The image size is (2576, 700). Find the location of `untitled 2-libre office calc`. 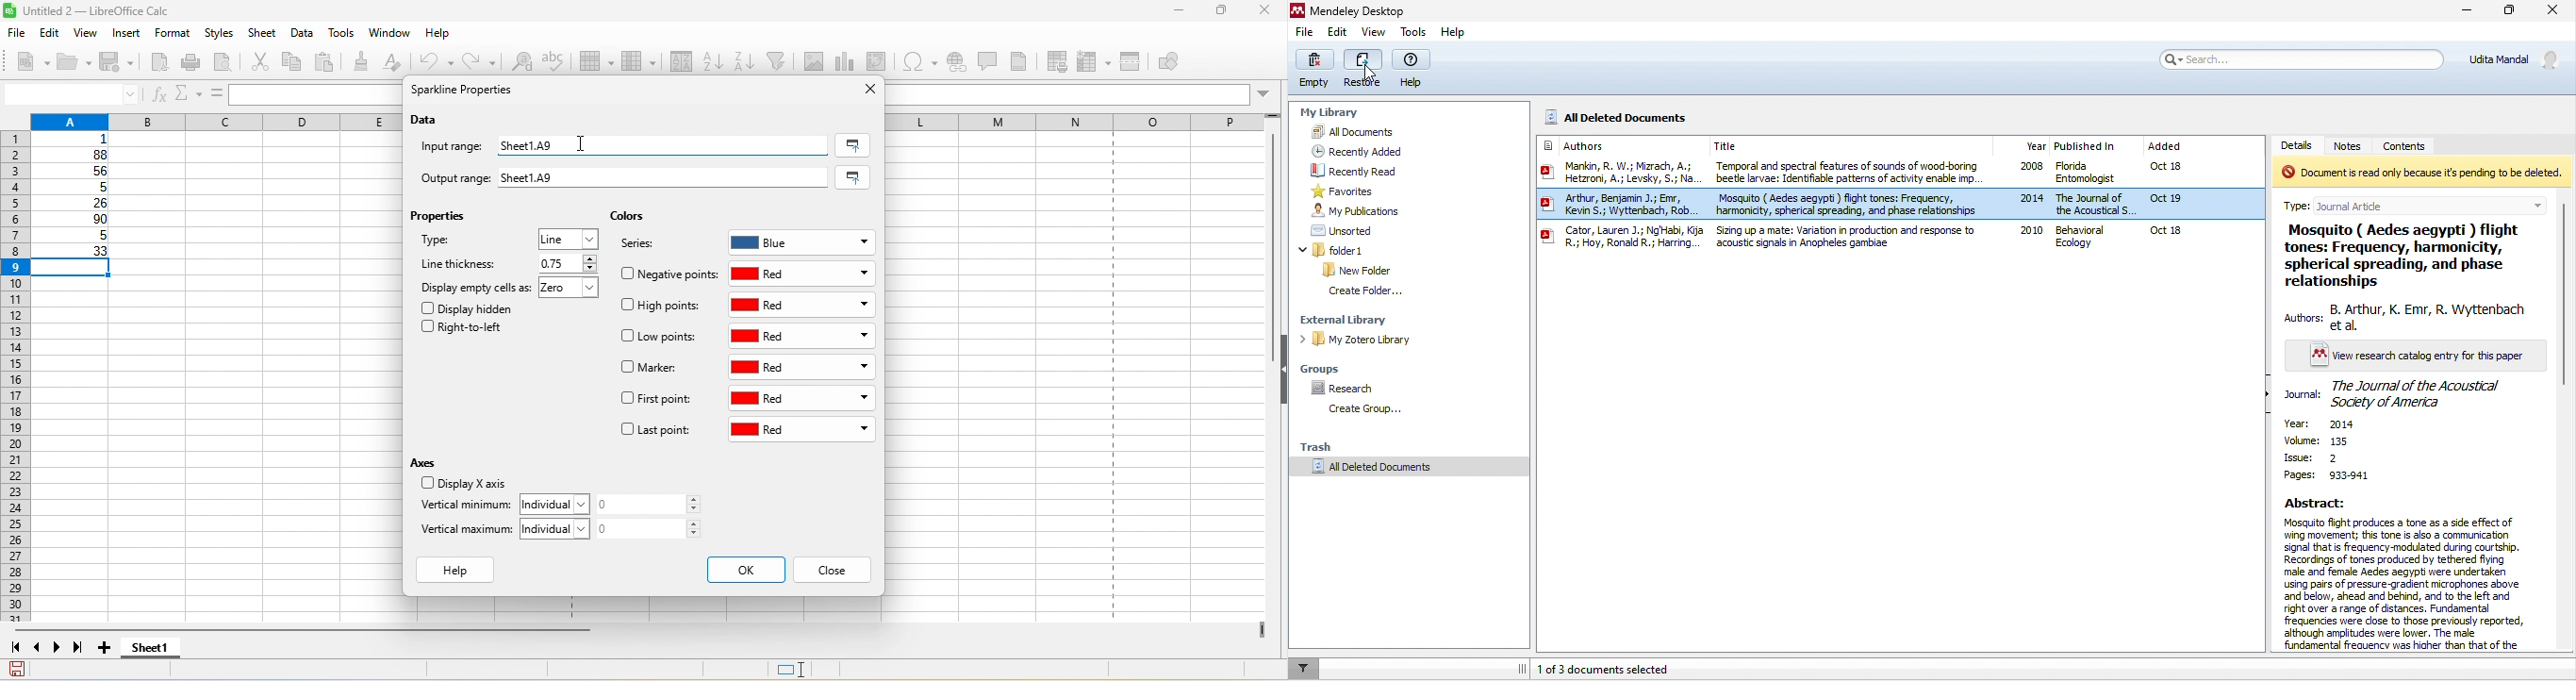

untitled 2-libre office calc is located at coordinates (154, 11).